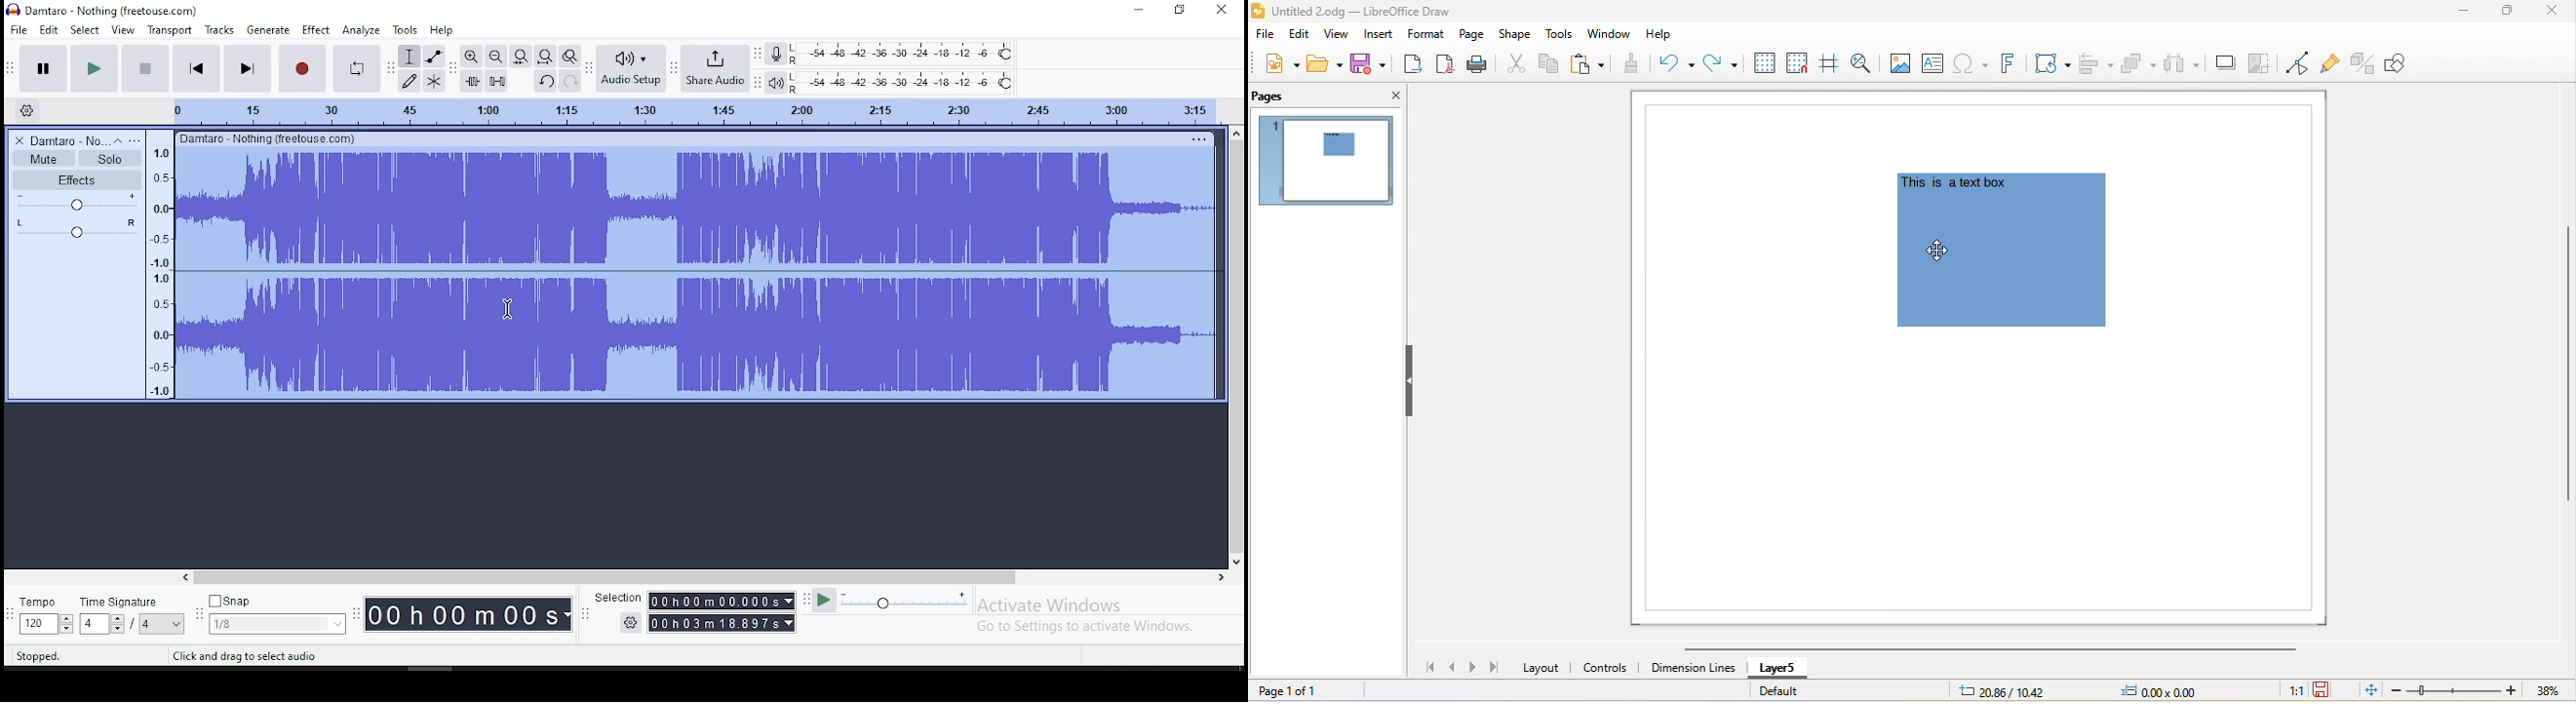 The image size is (2576, 728). What do you see at coordinates (774, 82) in the screenshot?
I see `playback meter` at bounding box center [774, 82].